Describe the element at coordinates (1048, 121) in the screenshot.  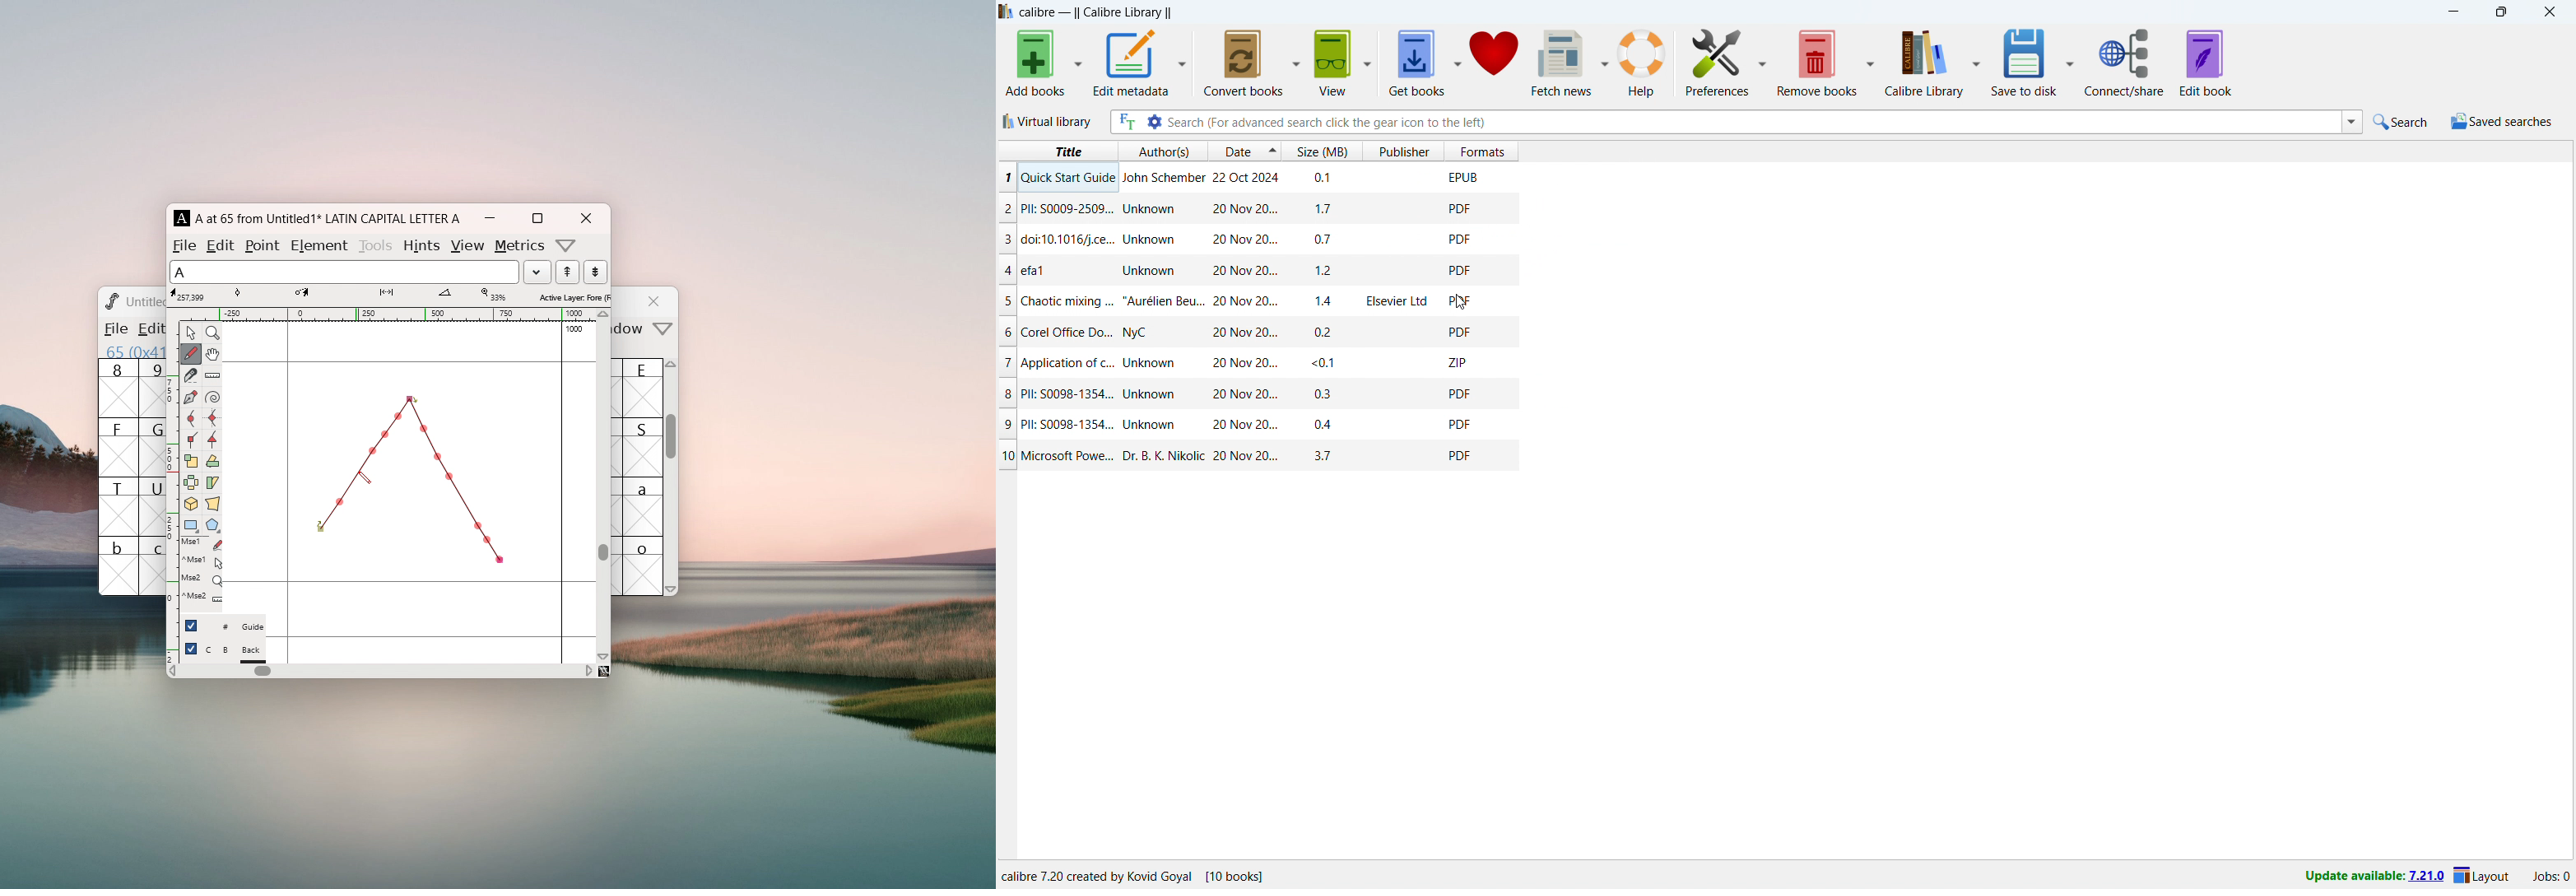
I see `virtual library` at that location.